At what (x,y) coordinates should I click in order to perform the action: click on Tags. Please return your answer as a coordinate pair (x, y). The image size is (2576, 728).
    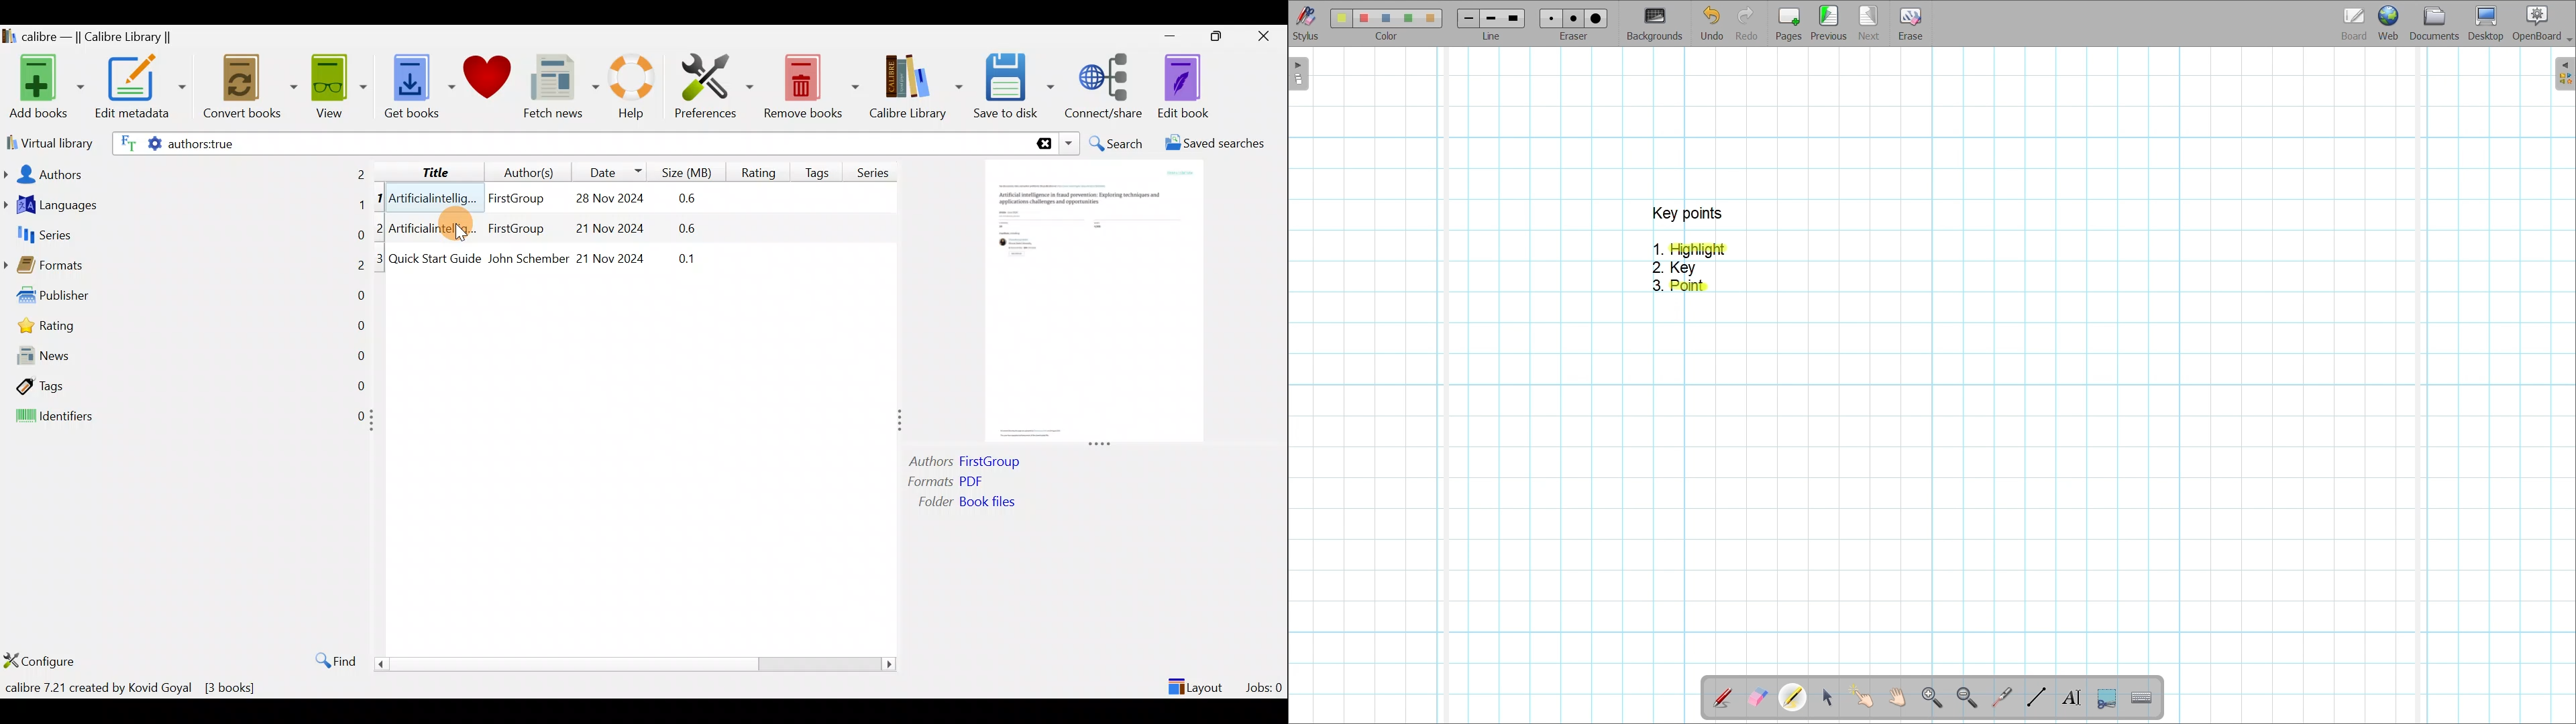
    Looking at the image, I should click on (185, 385).